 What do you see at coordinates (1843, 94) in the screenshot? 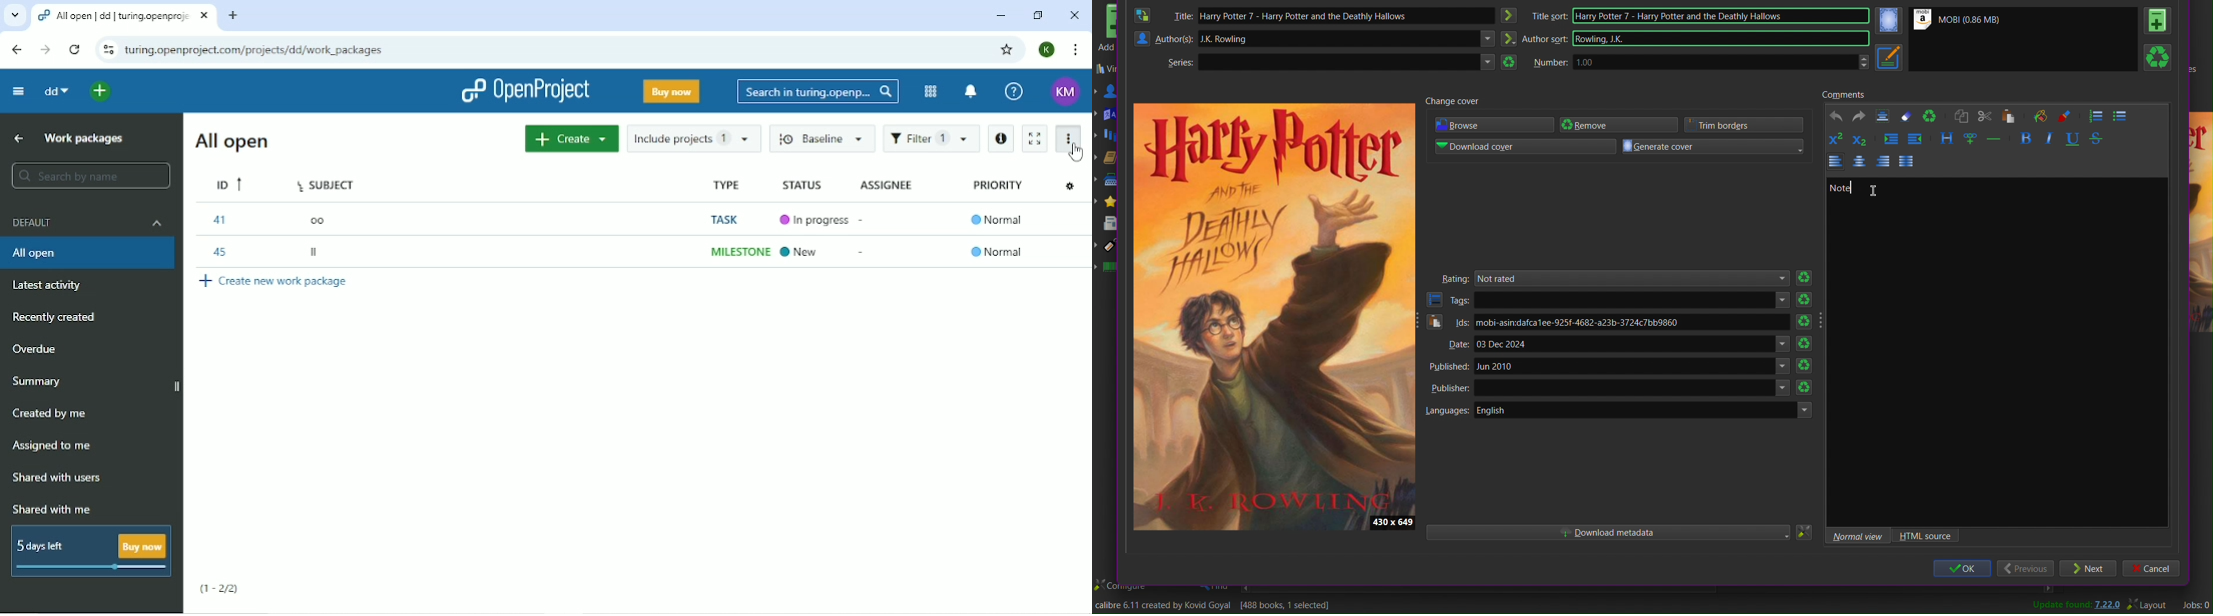
I see `Comments` at bounding box center [1843, 94].